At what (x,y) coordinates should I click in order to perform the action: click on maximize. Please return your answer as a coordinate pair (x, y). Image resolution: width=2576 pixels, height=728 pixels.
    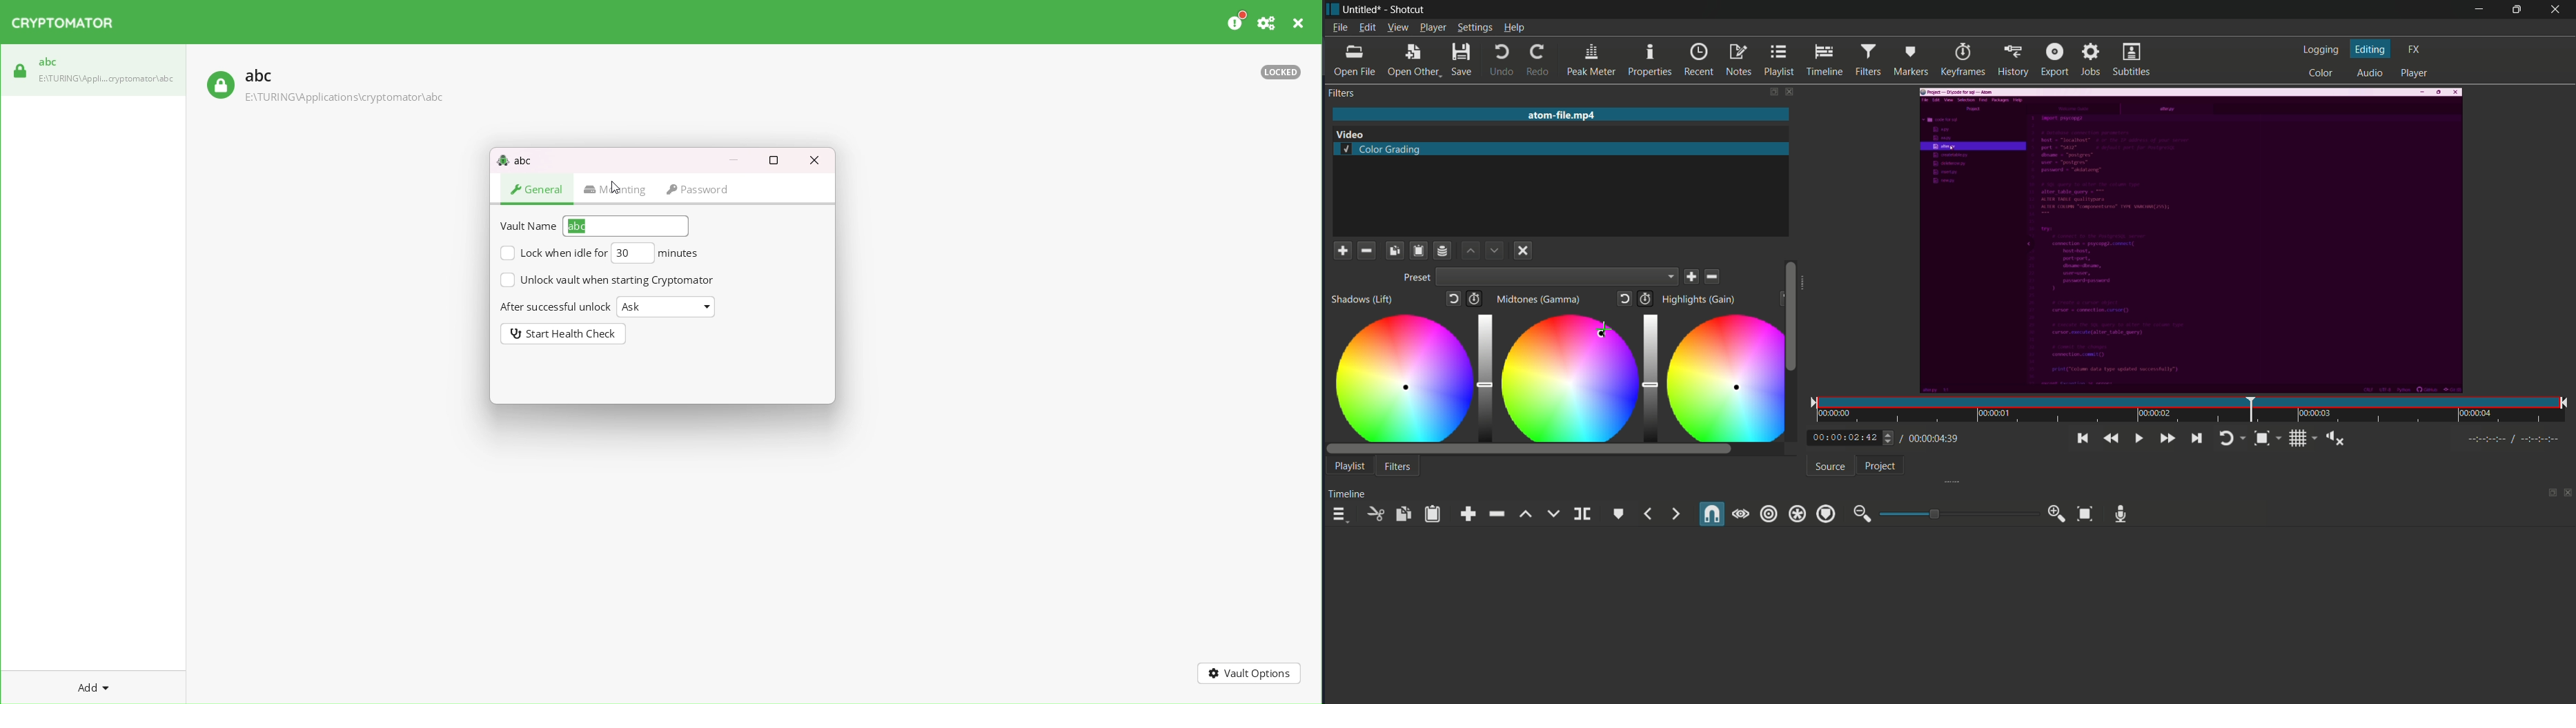
    Looking at the image, I should click on (2516, 10).